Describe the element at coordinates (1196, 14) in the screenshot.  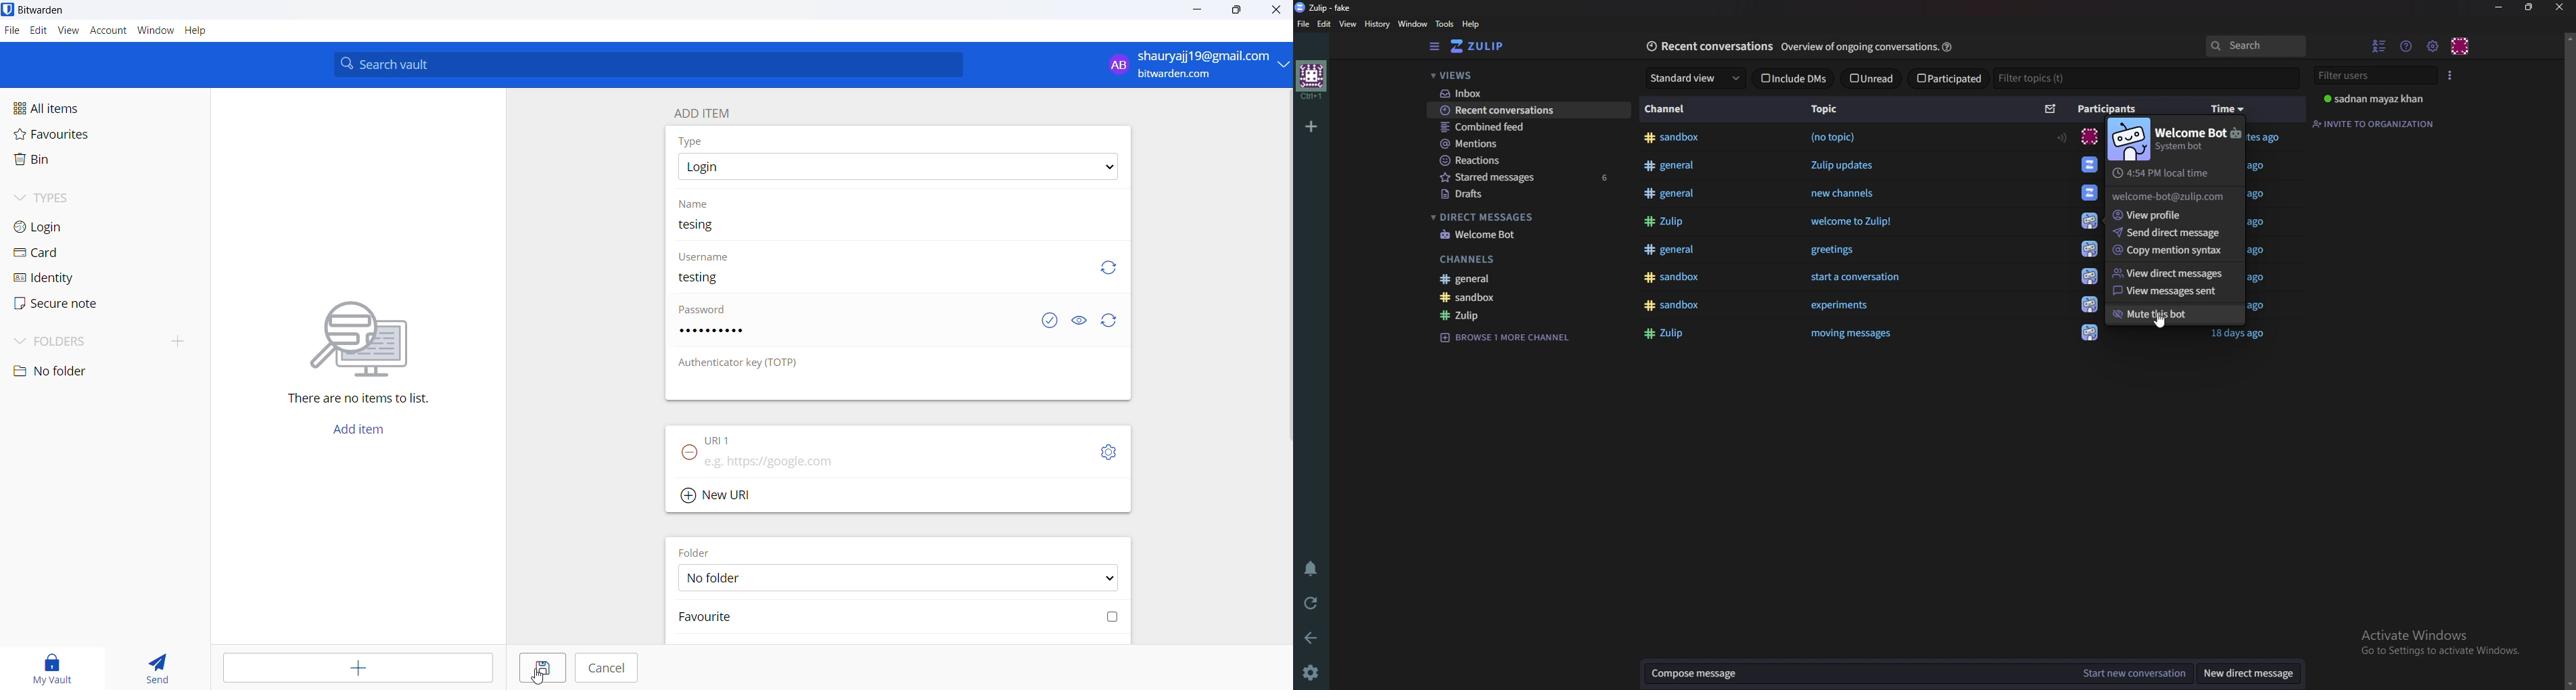
I see `minimize` at that location.